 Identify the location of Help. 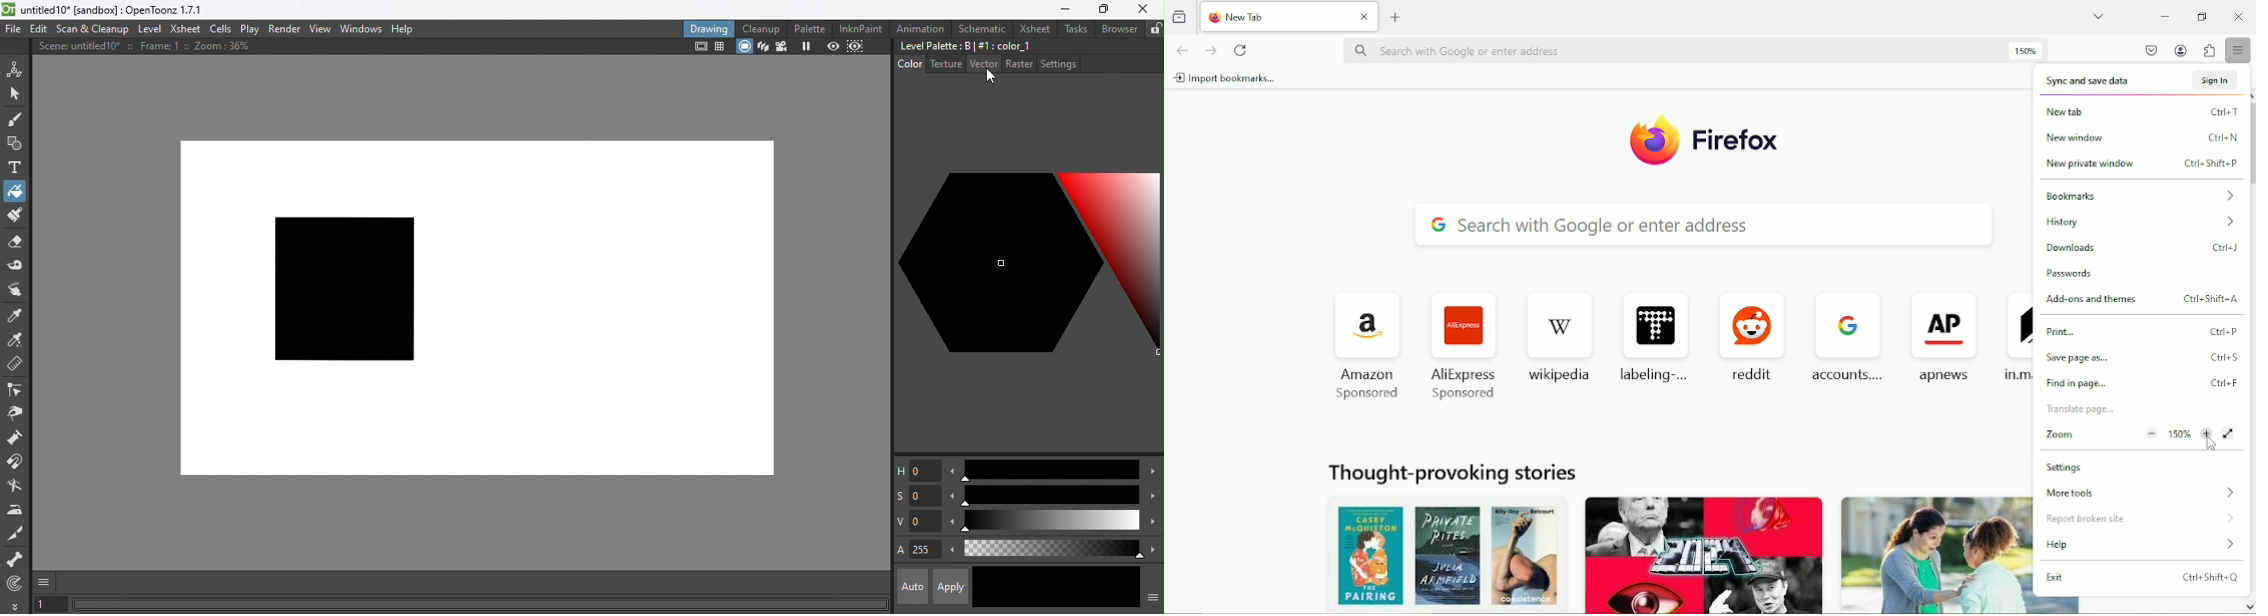
(2146, 545).